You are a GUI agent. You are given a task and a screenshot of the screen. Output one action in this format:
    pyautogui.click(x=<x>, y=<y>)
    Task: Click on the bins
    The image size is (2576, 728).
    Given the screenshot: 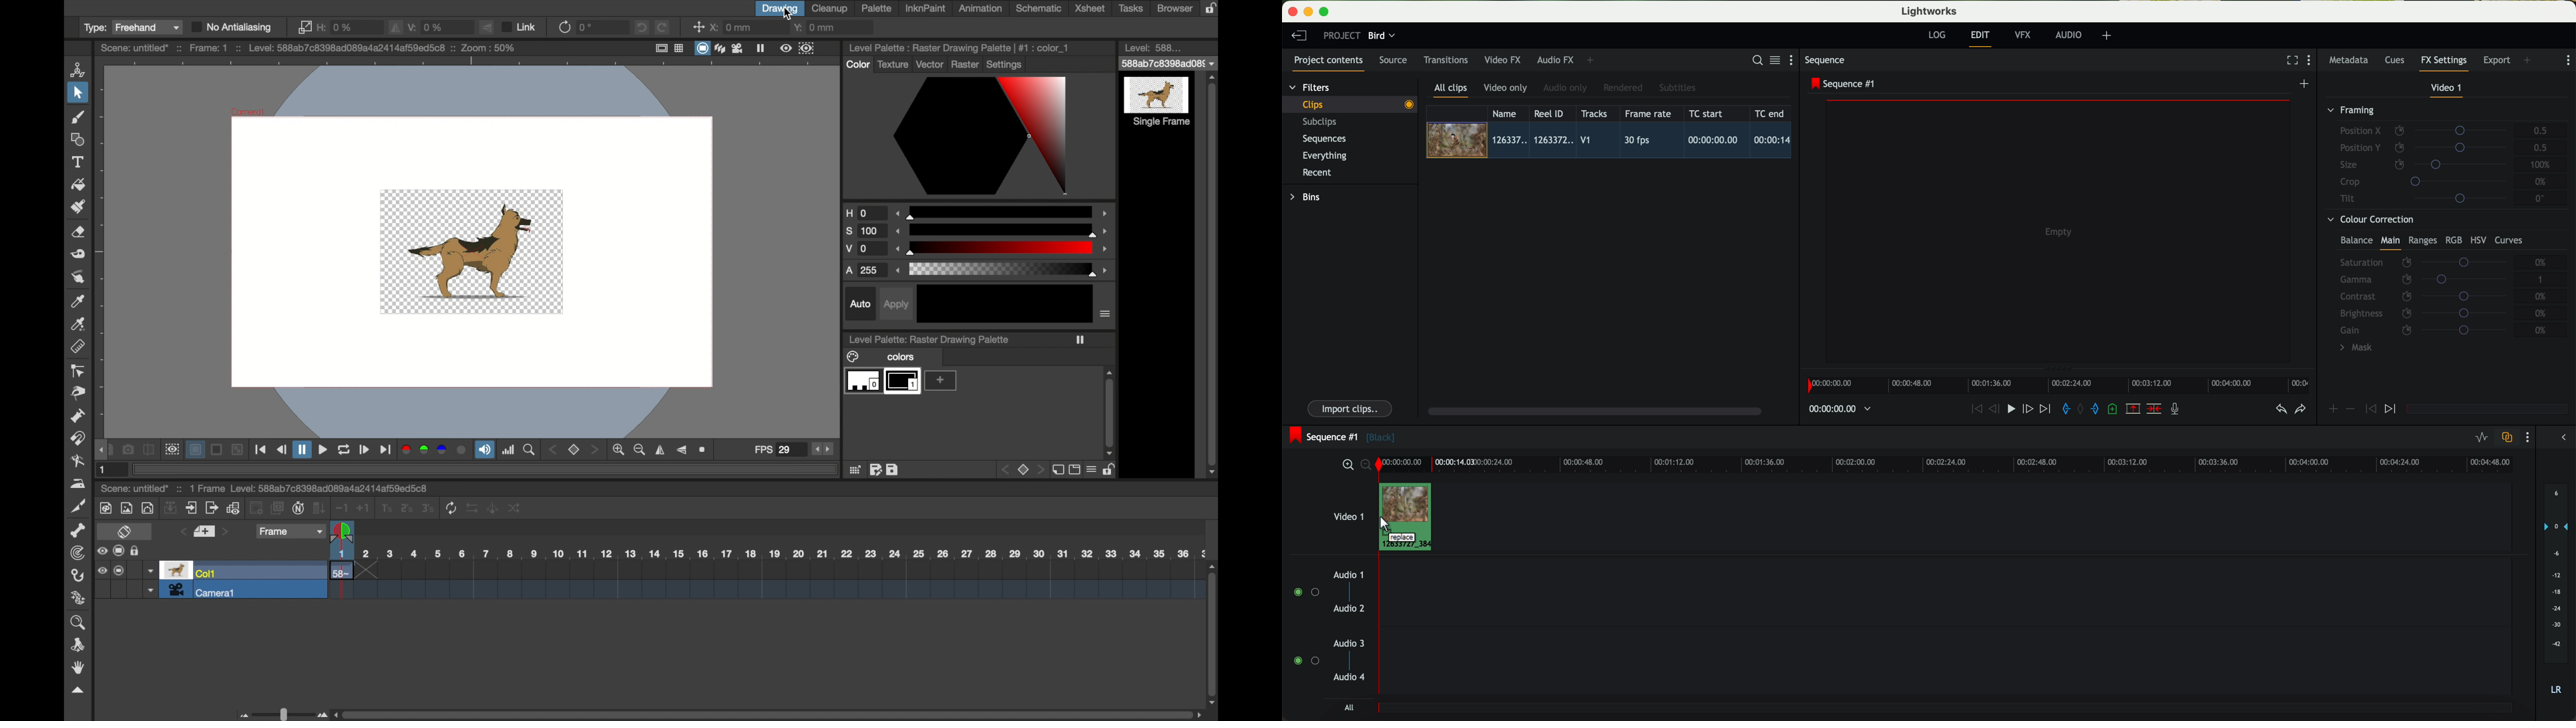 What is the action you would take?
    pyautogui.click(x=1307, y=198)
    